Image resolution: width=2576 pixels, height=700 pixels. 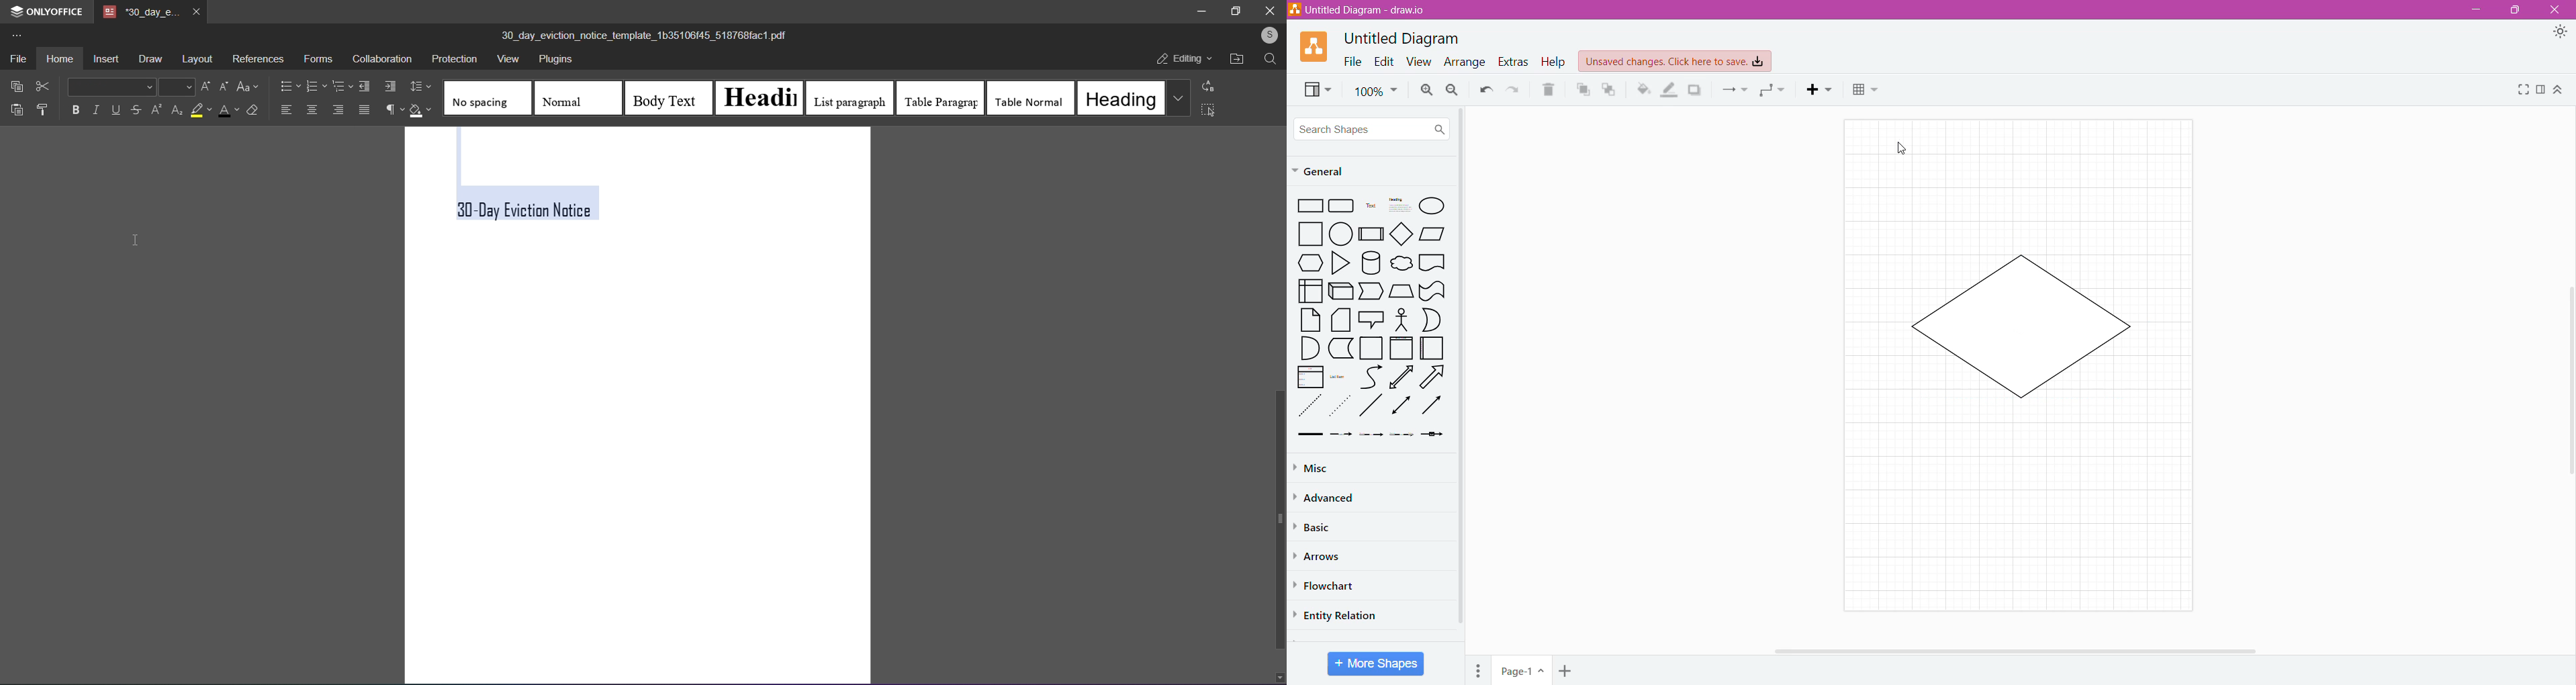 I want to click on copy, so click(x=14, y=85).